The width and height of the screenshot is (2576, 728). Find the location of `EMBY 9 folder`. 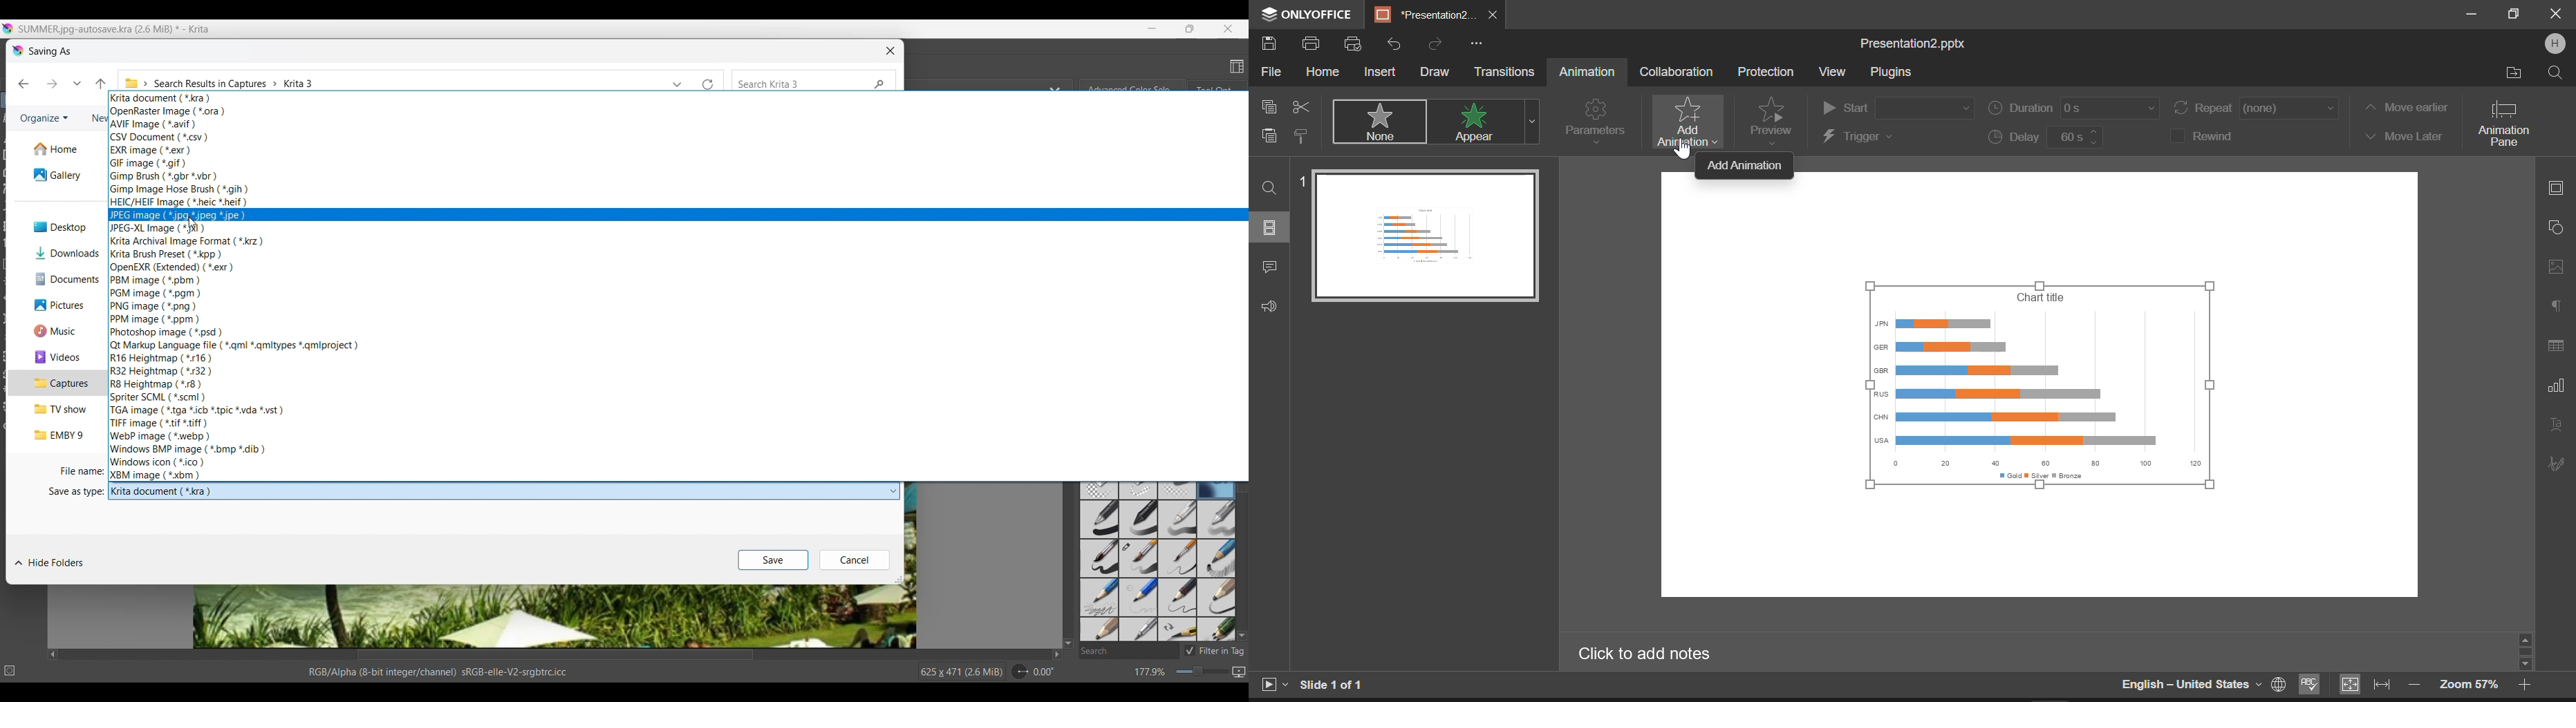

EMBY 9 folder is located at coordinates (54, 435).